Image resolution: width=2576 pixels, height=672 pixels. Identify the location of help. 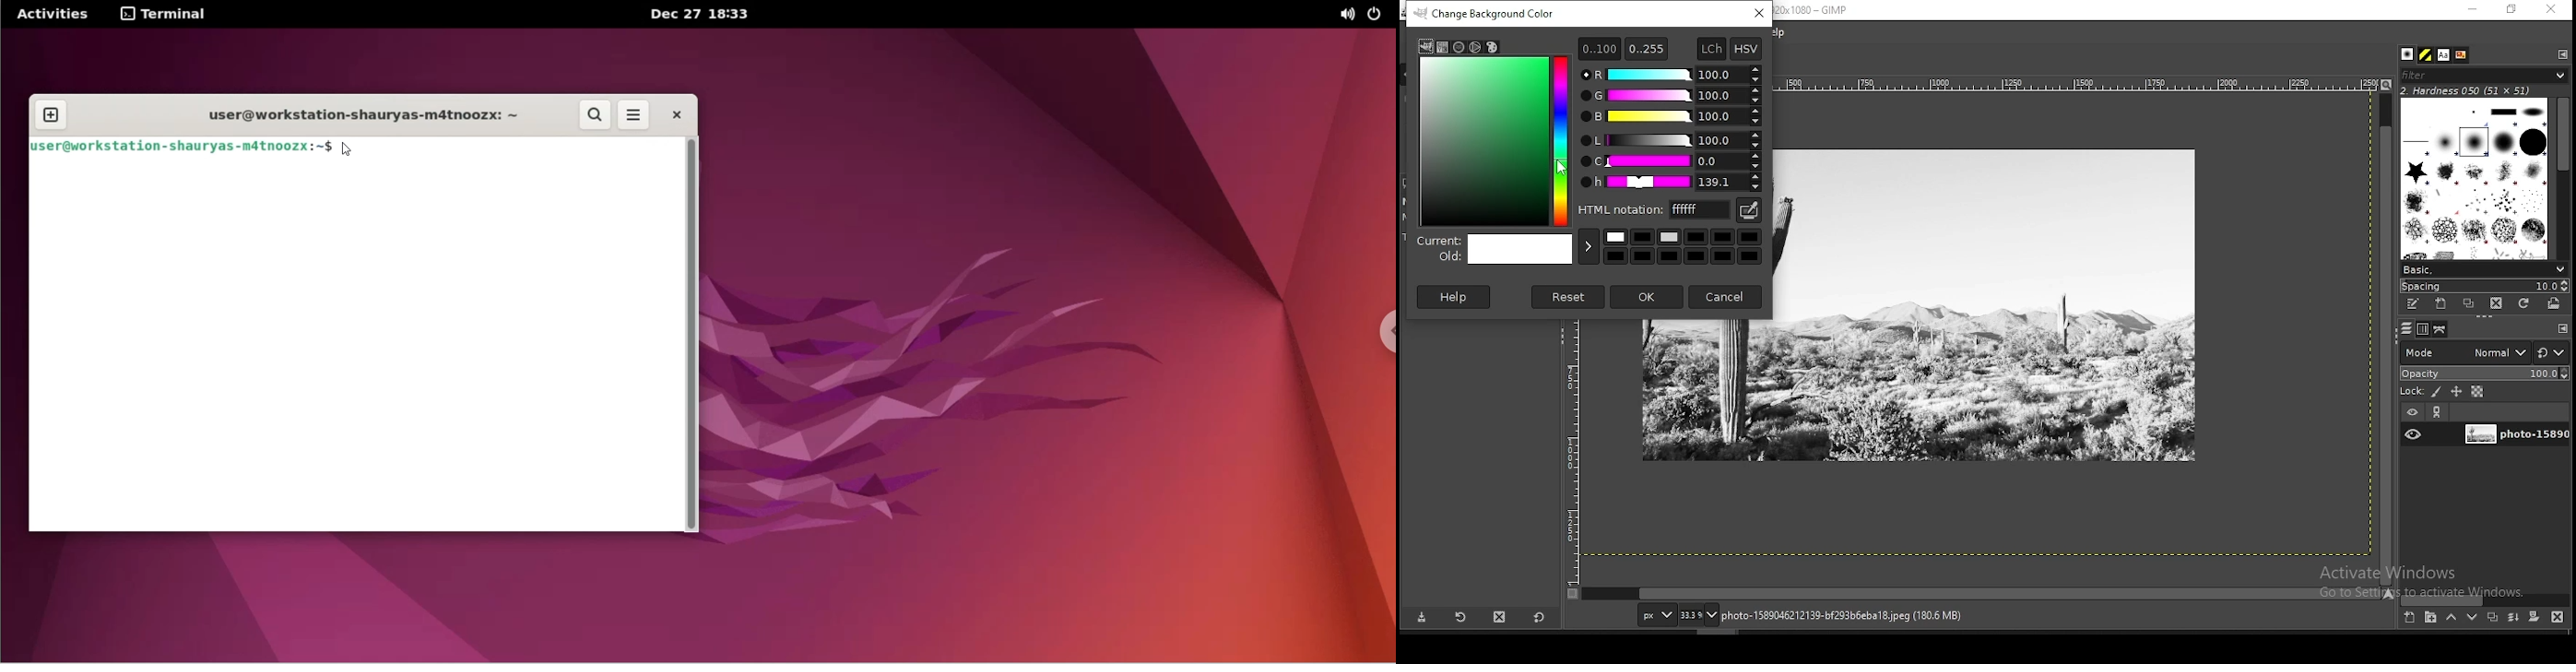
(1456, 296).